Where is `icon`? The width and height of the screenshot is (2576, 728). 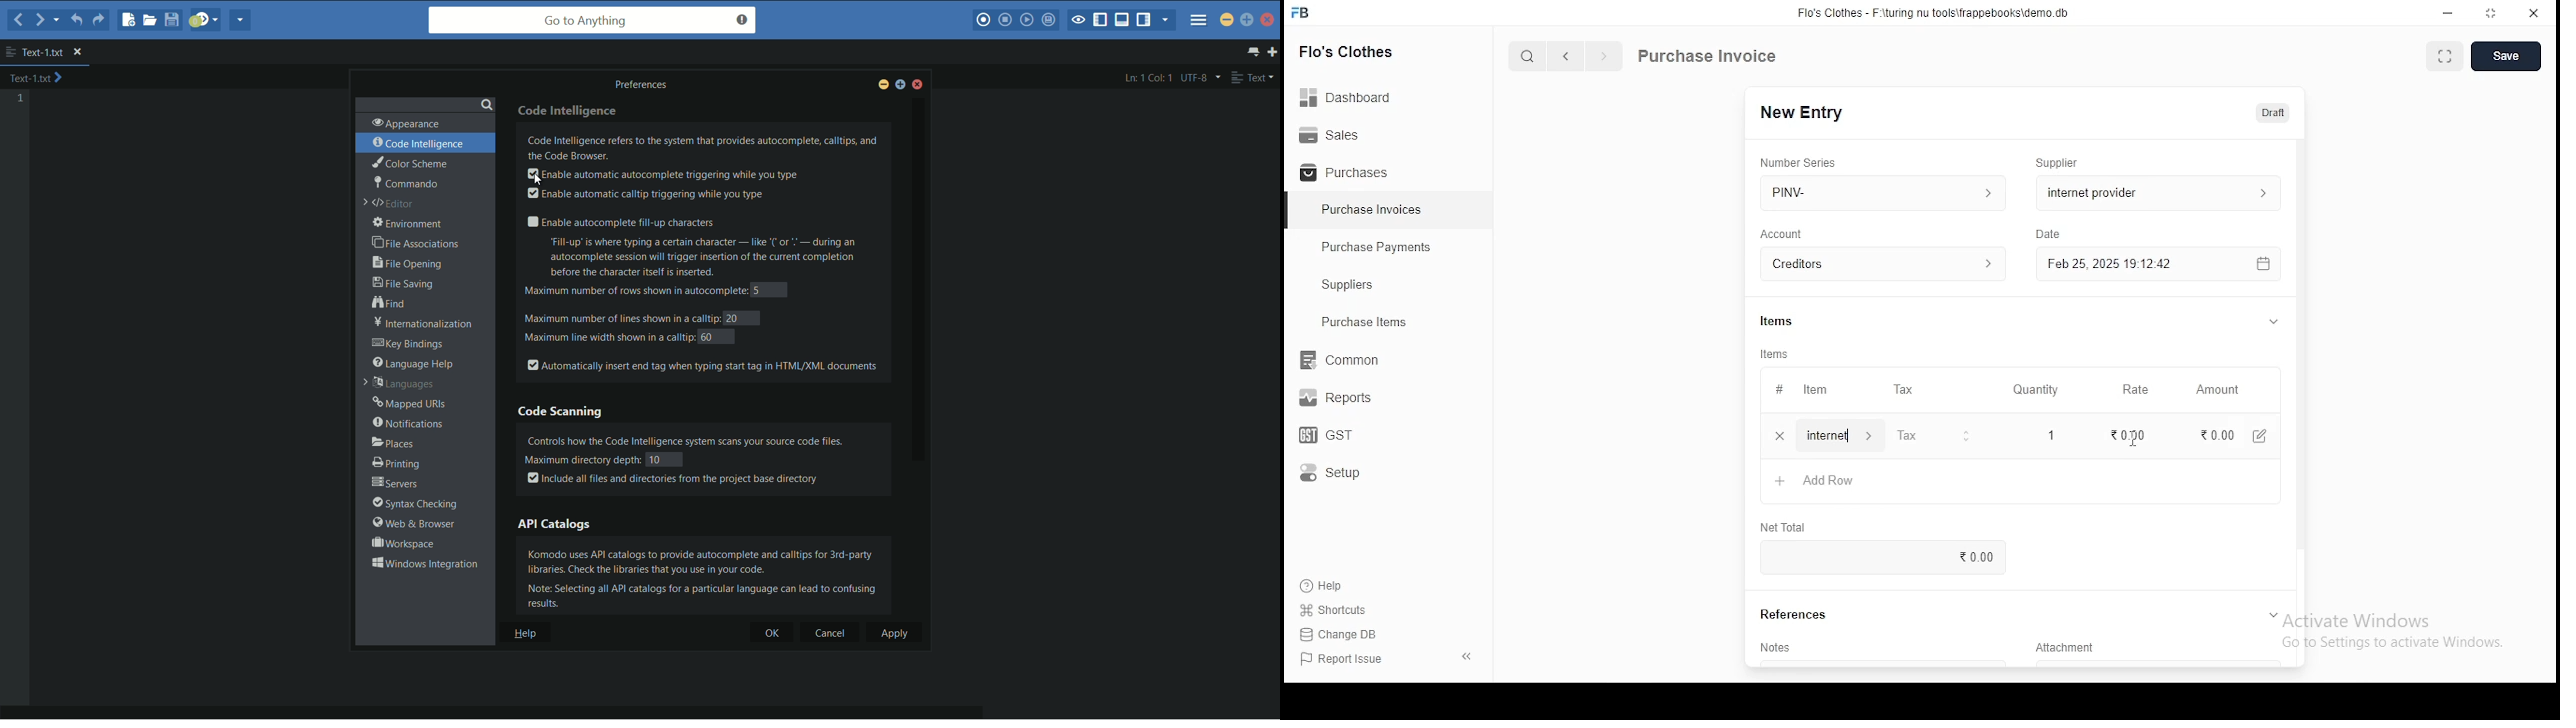 icon is located at coordinates (1301, 13).